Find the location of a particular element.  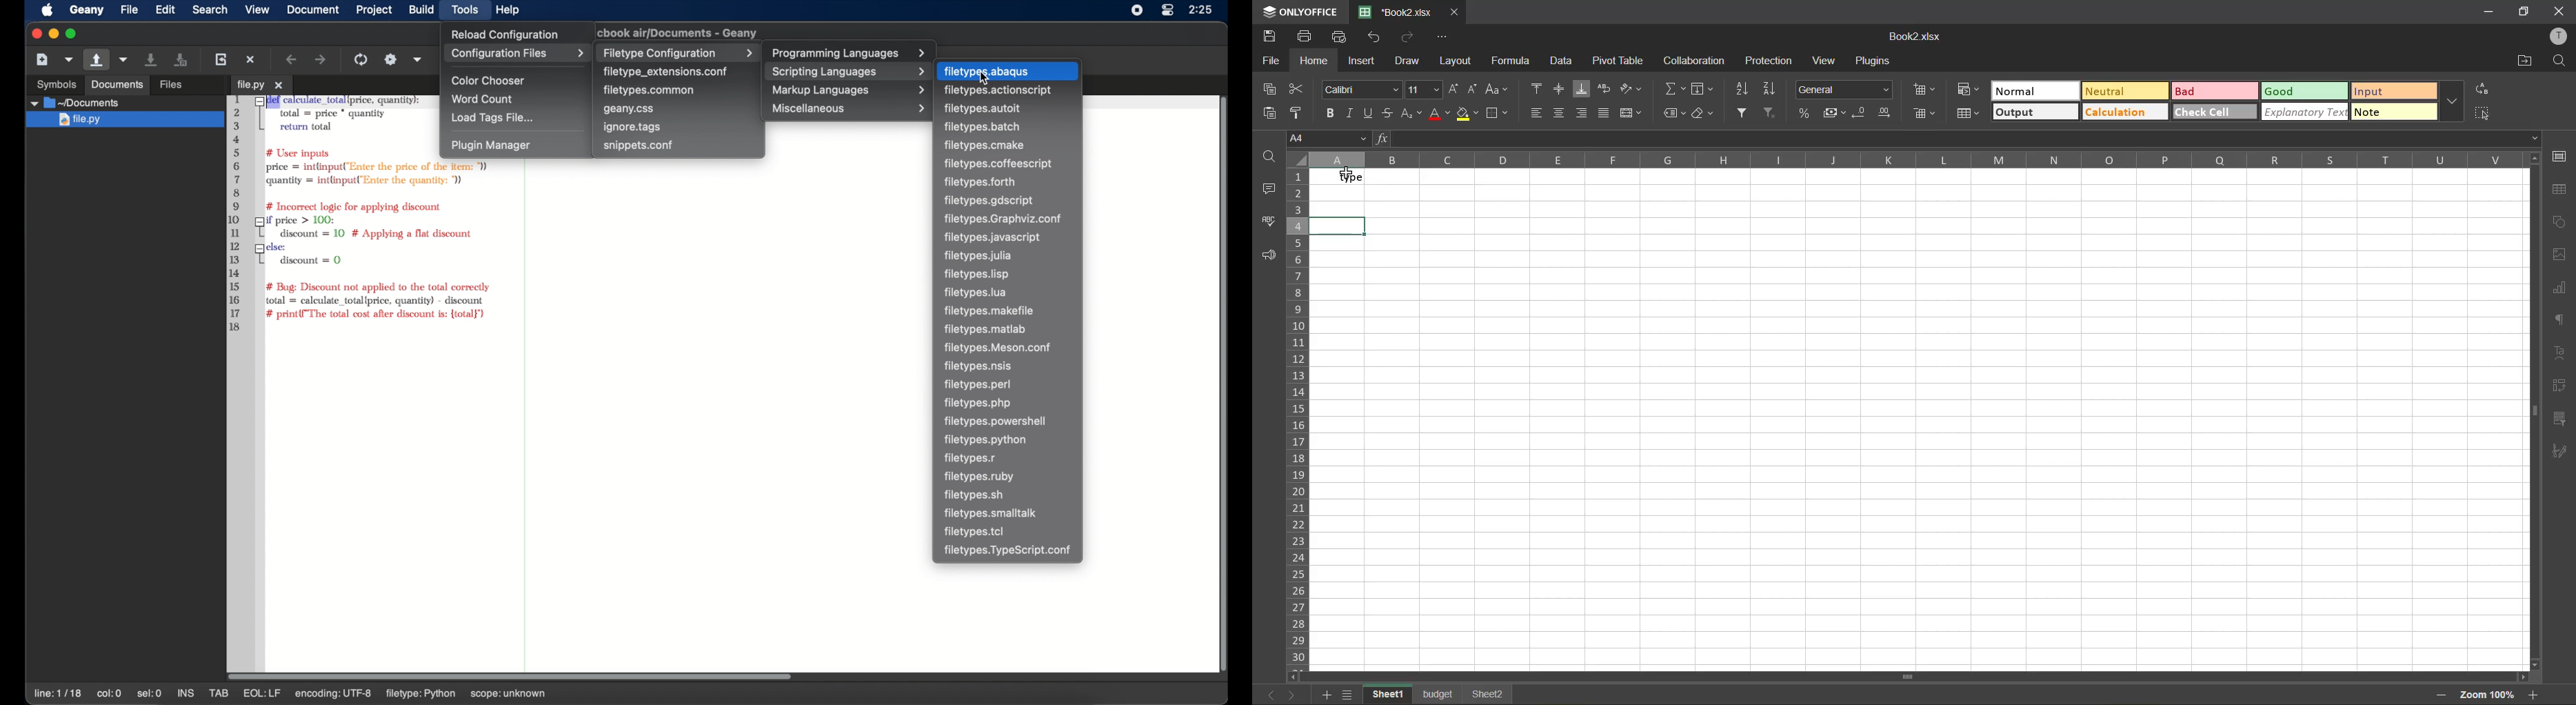

decrease decimal is located at coordinates (1860, 112).